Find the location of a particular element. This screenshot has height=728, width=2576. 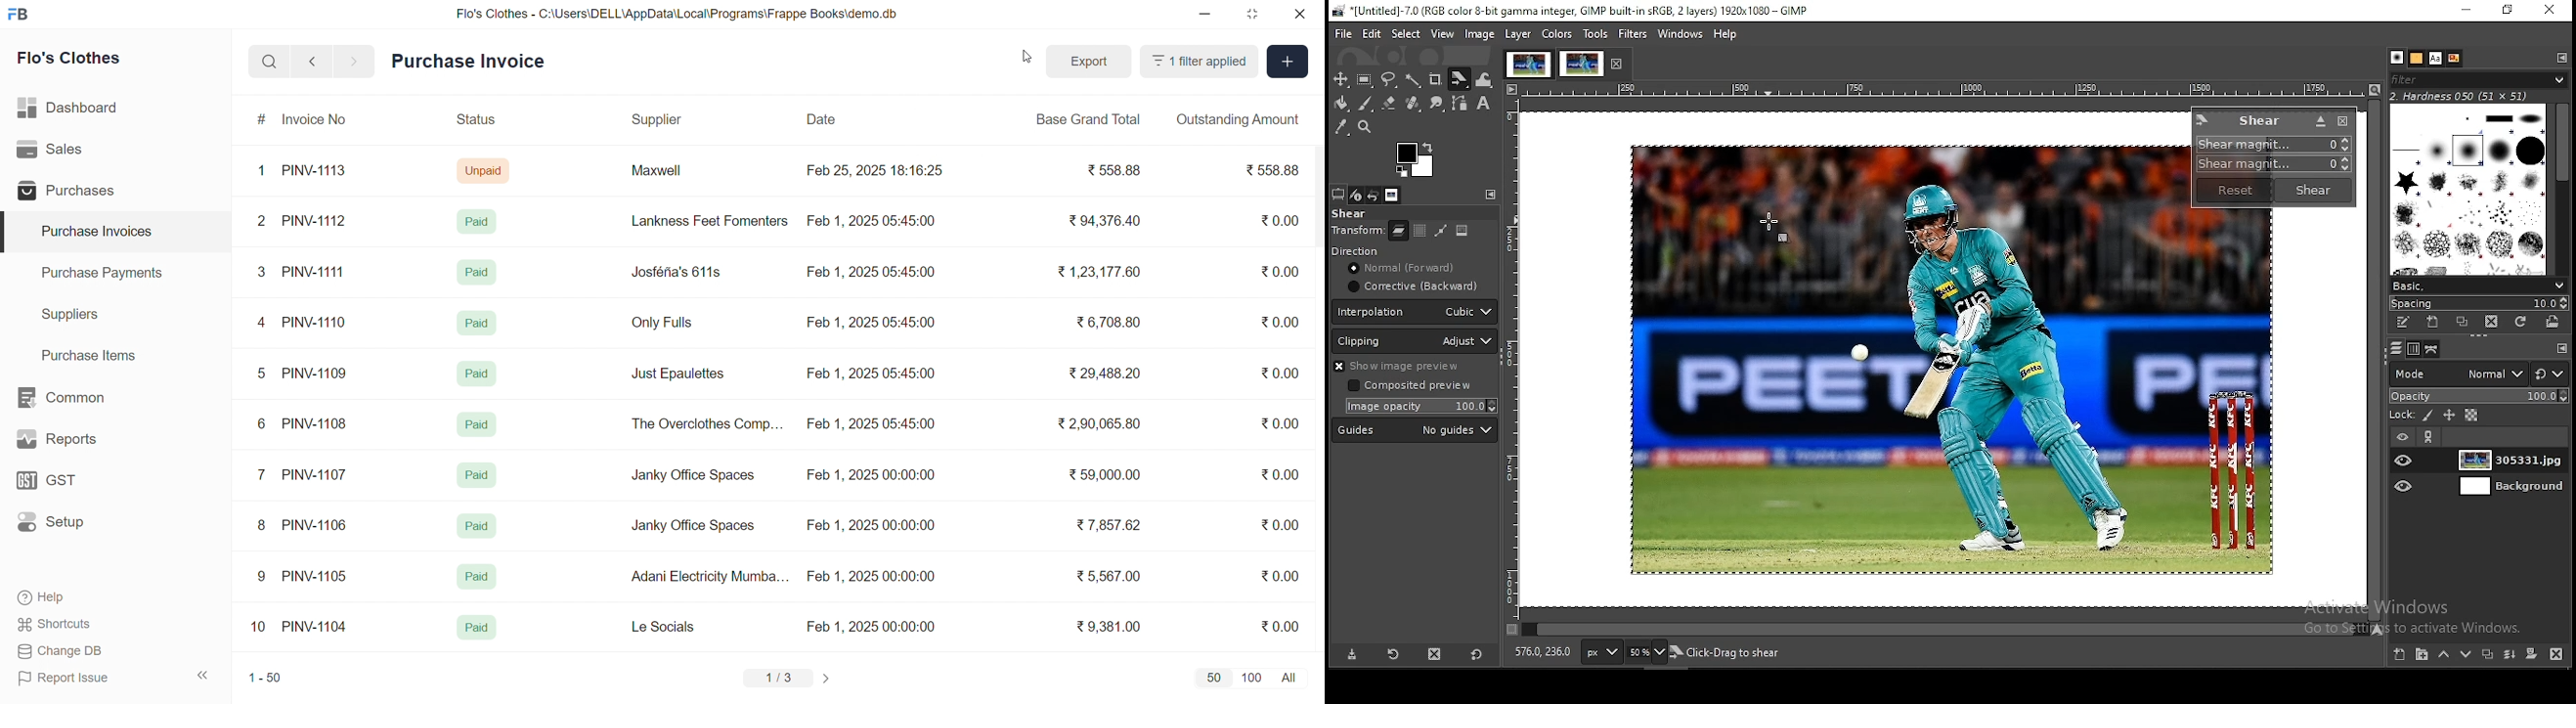

Add is located at coordinates (1288, 62).